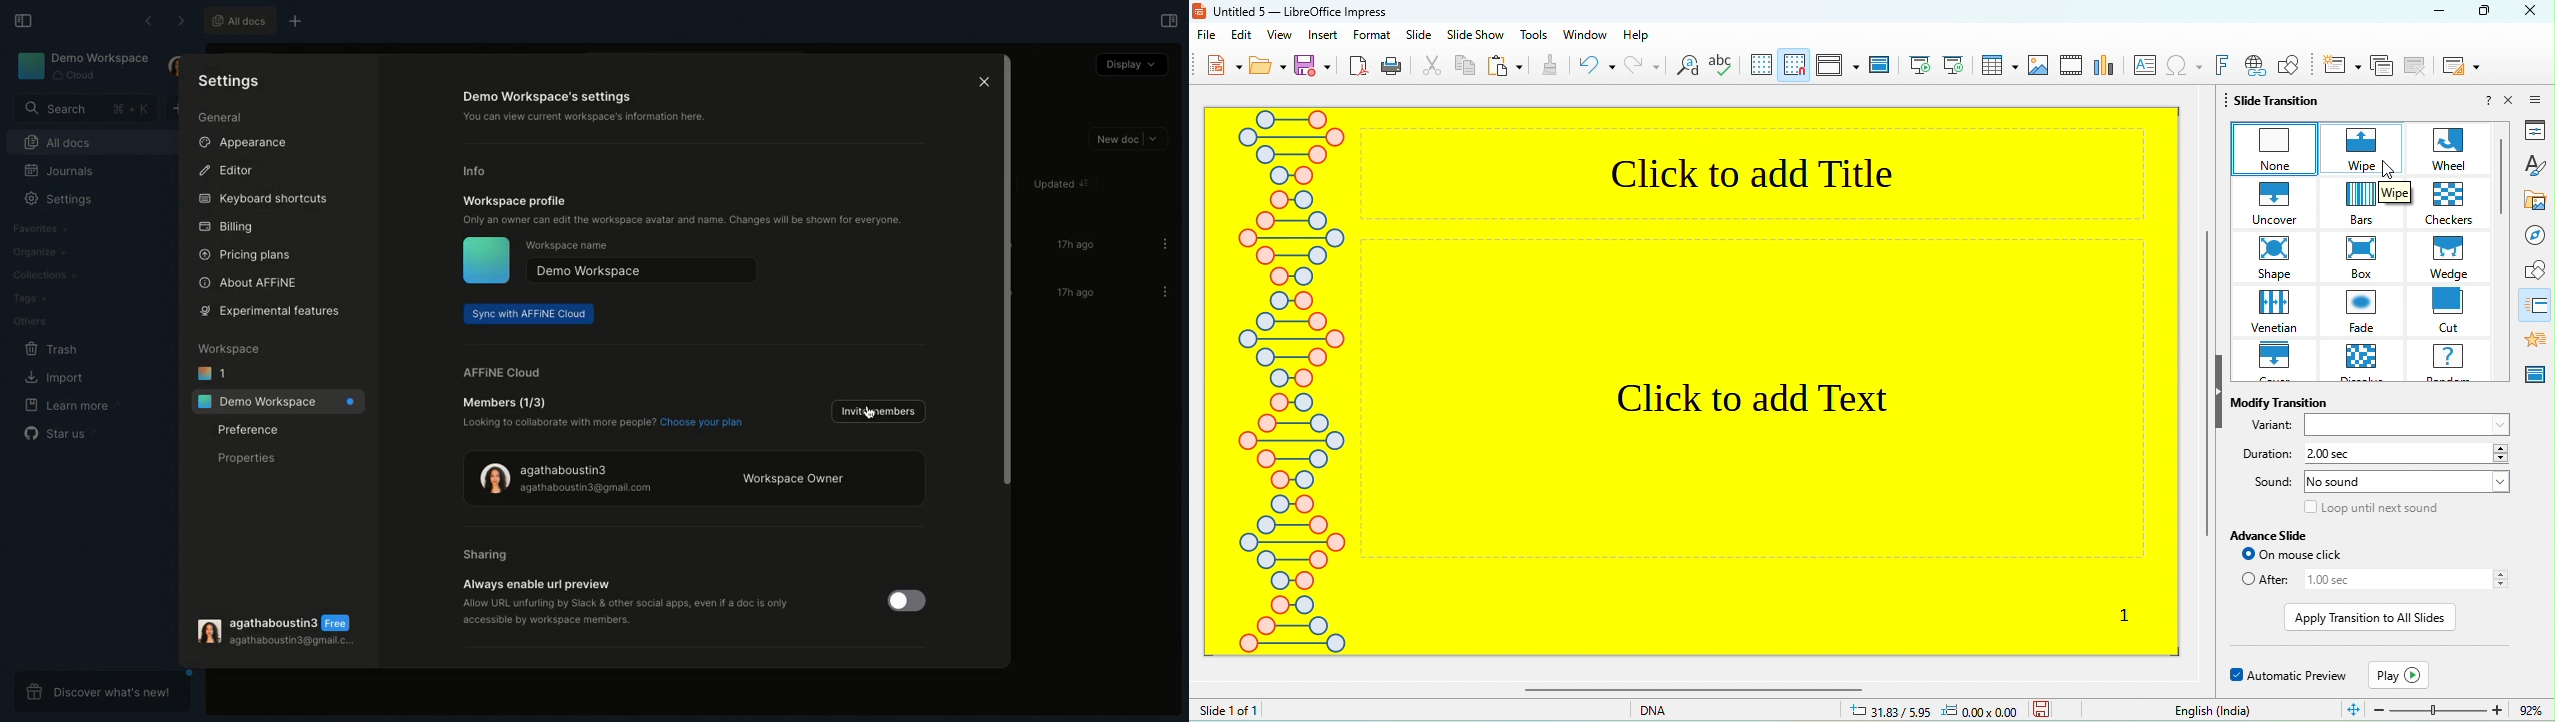 The height and width of the screenshot is (728, 2576). What do you see at coordinates (2400, 673) in the screenshot?
I see `play` at bounding box center [2400, 673].